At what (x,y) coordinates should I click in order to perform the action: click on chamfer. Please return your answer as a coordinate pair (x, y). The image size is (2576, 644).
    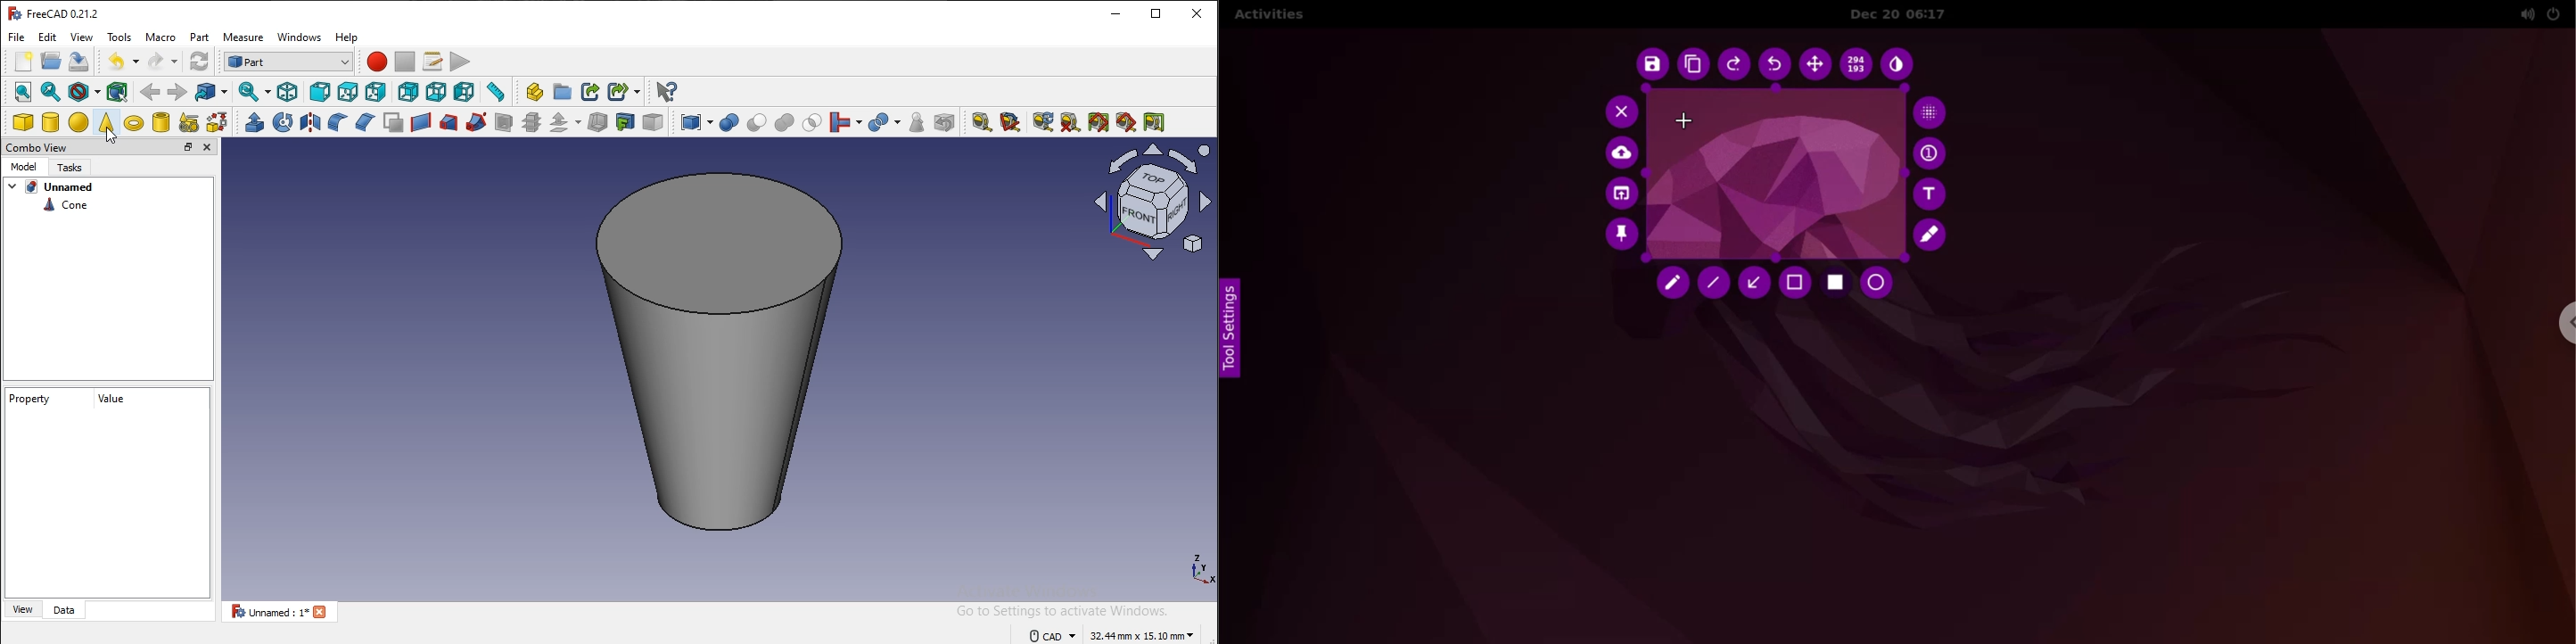
    Looking at the image, I should click on (362, 122).